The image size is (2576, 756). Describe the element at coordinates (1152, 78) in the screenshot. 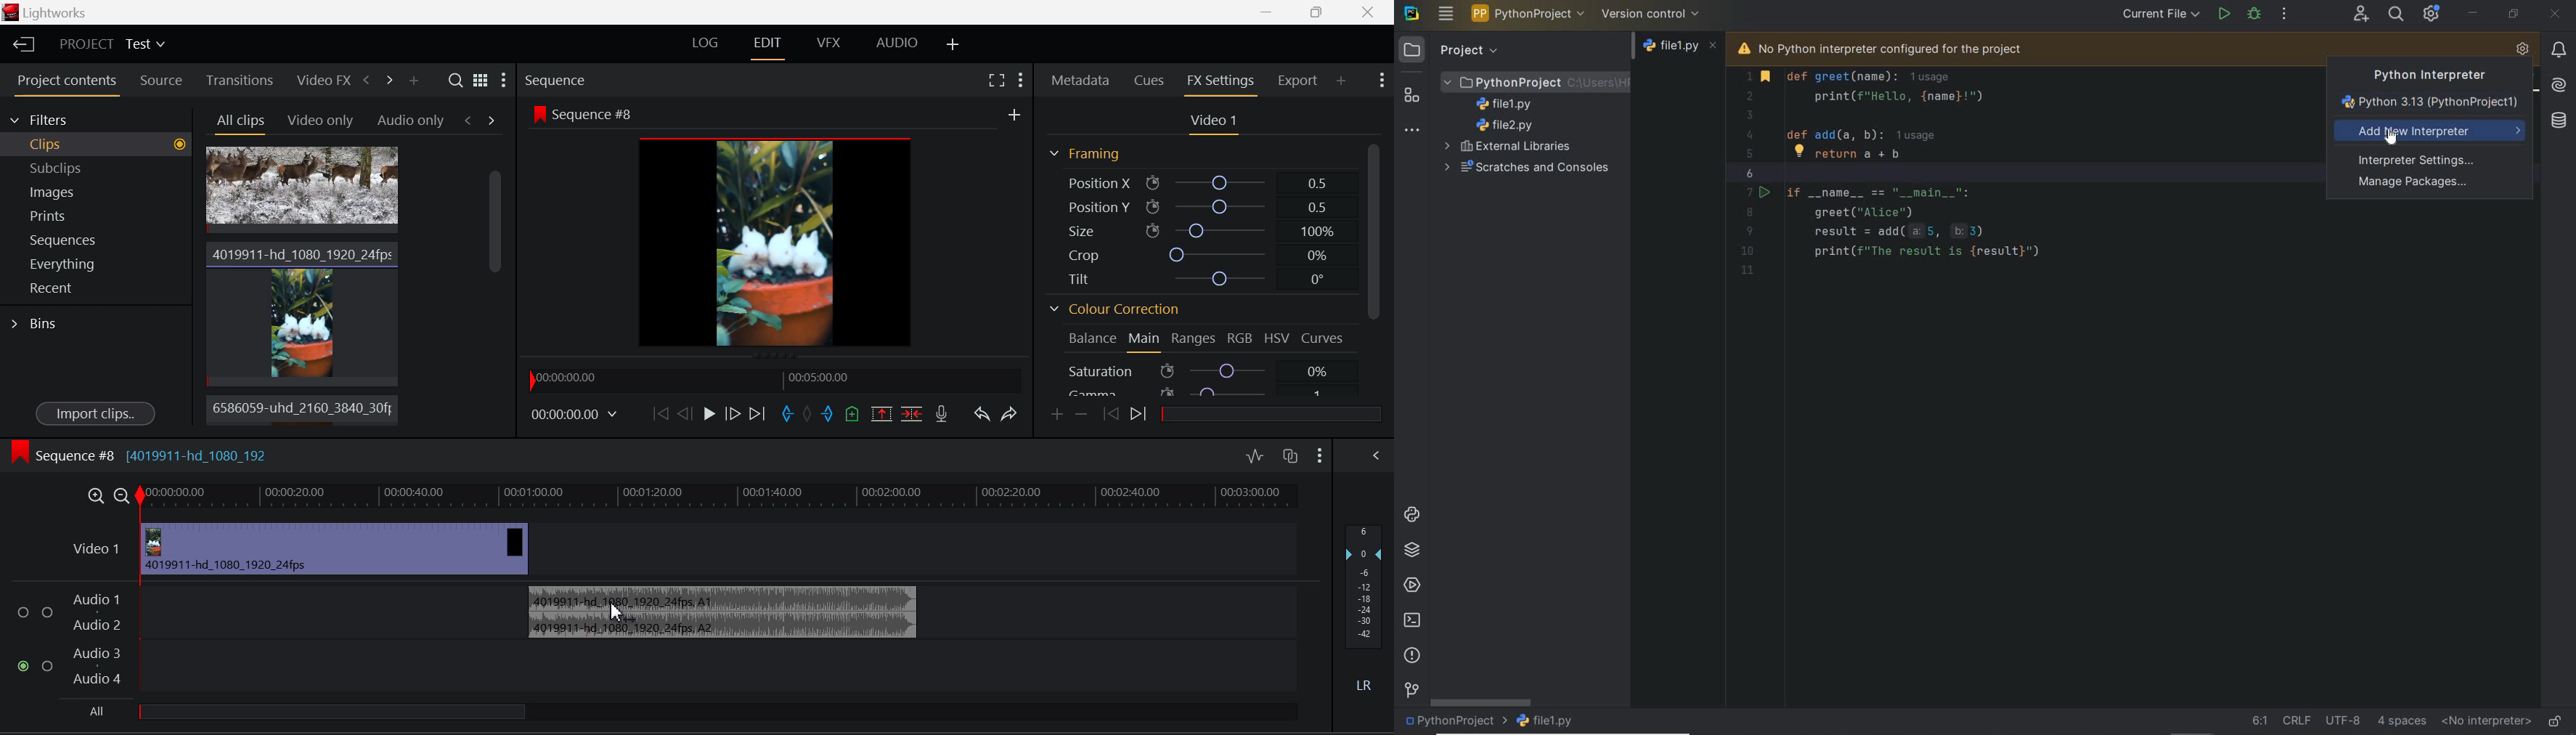

I see `Cues` at that location.